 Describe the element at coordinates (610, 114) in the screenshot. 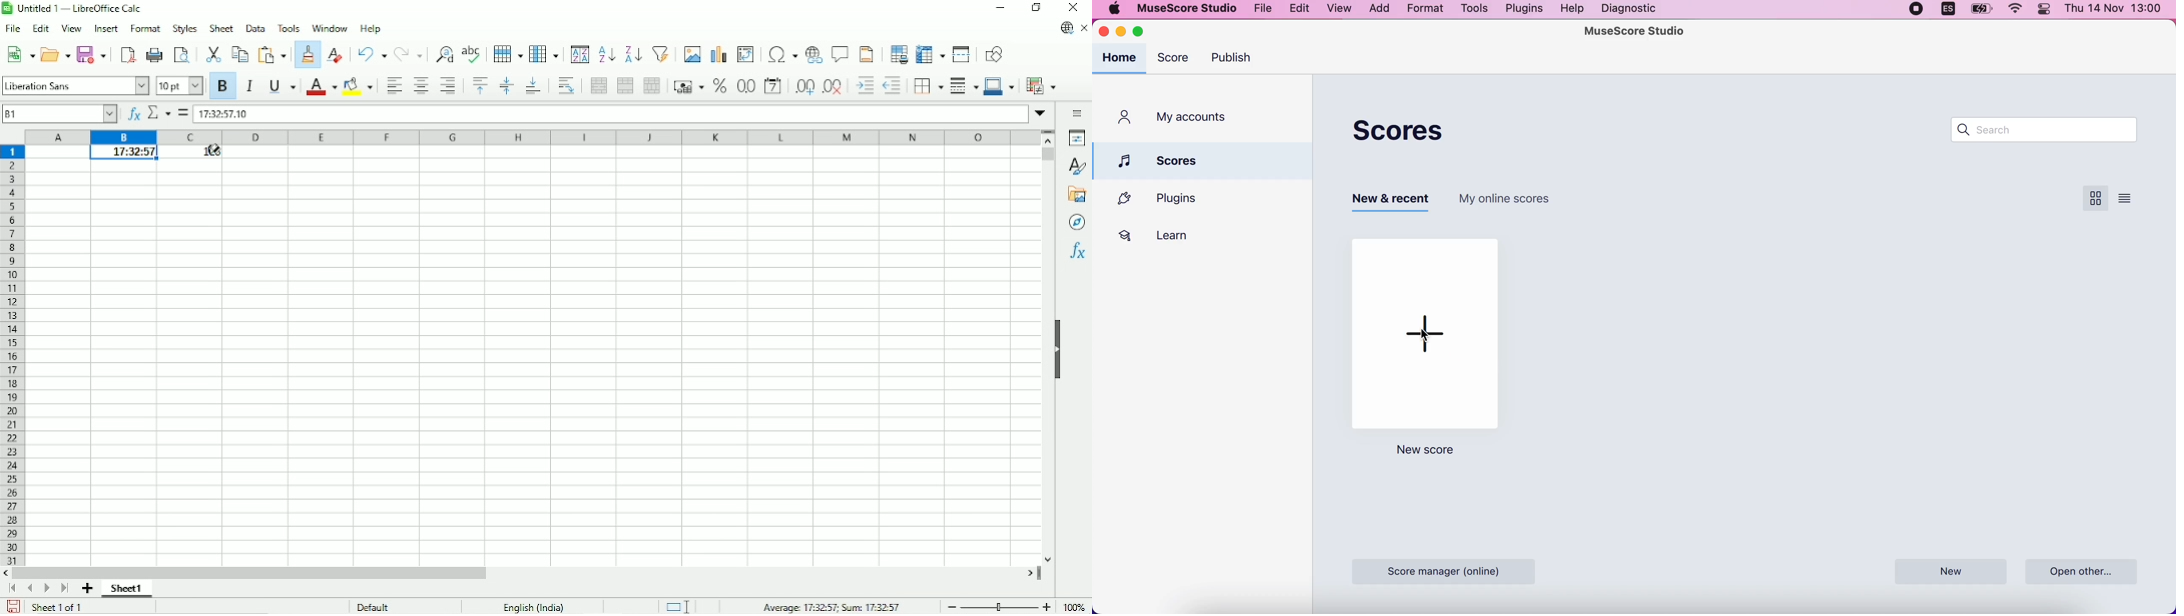

I see `Input line` at that location.